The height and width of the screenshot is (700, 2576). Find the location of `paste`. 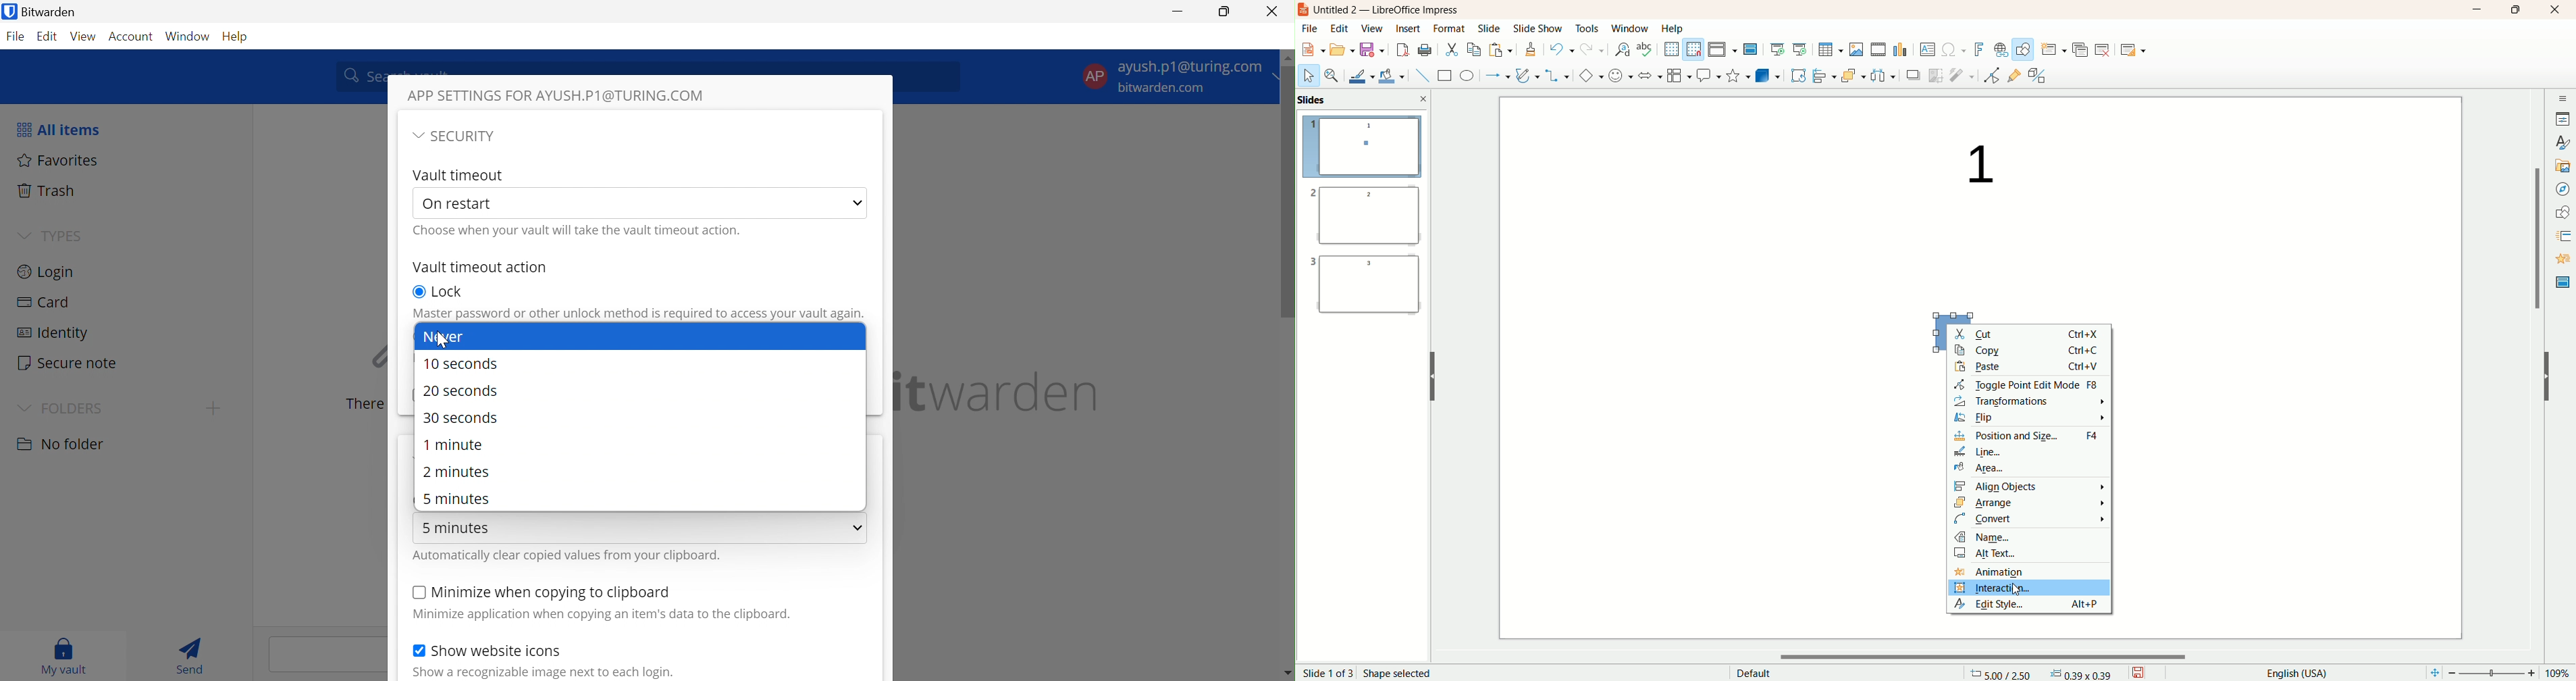

paste is located at coordinates (1502, 51).